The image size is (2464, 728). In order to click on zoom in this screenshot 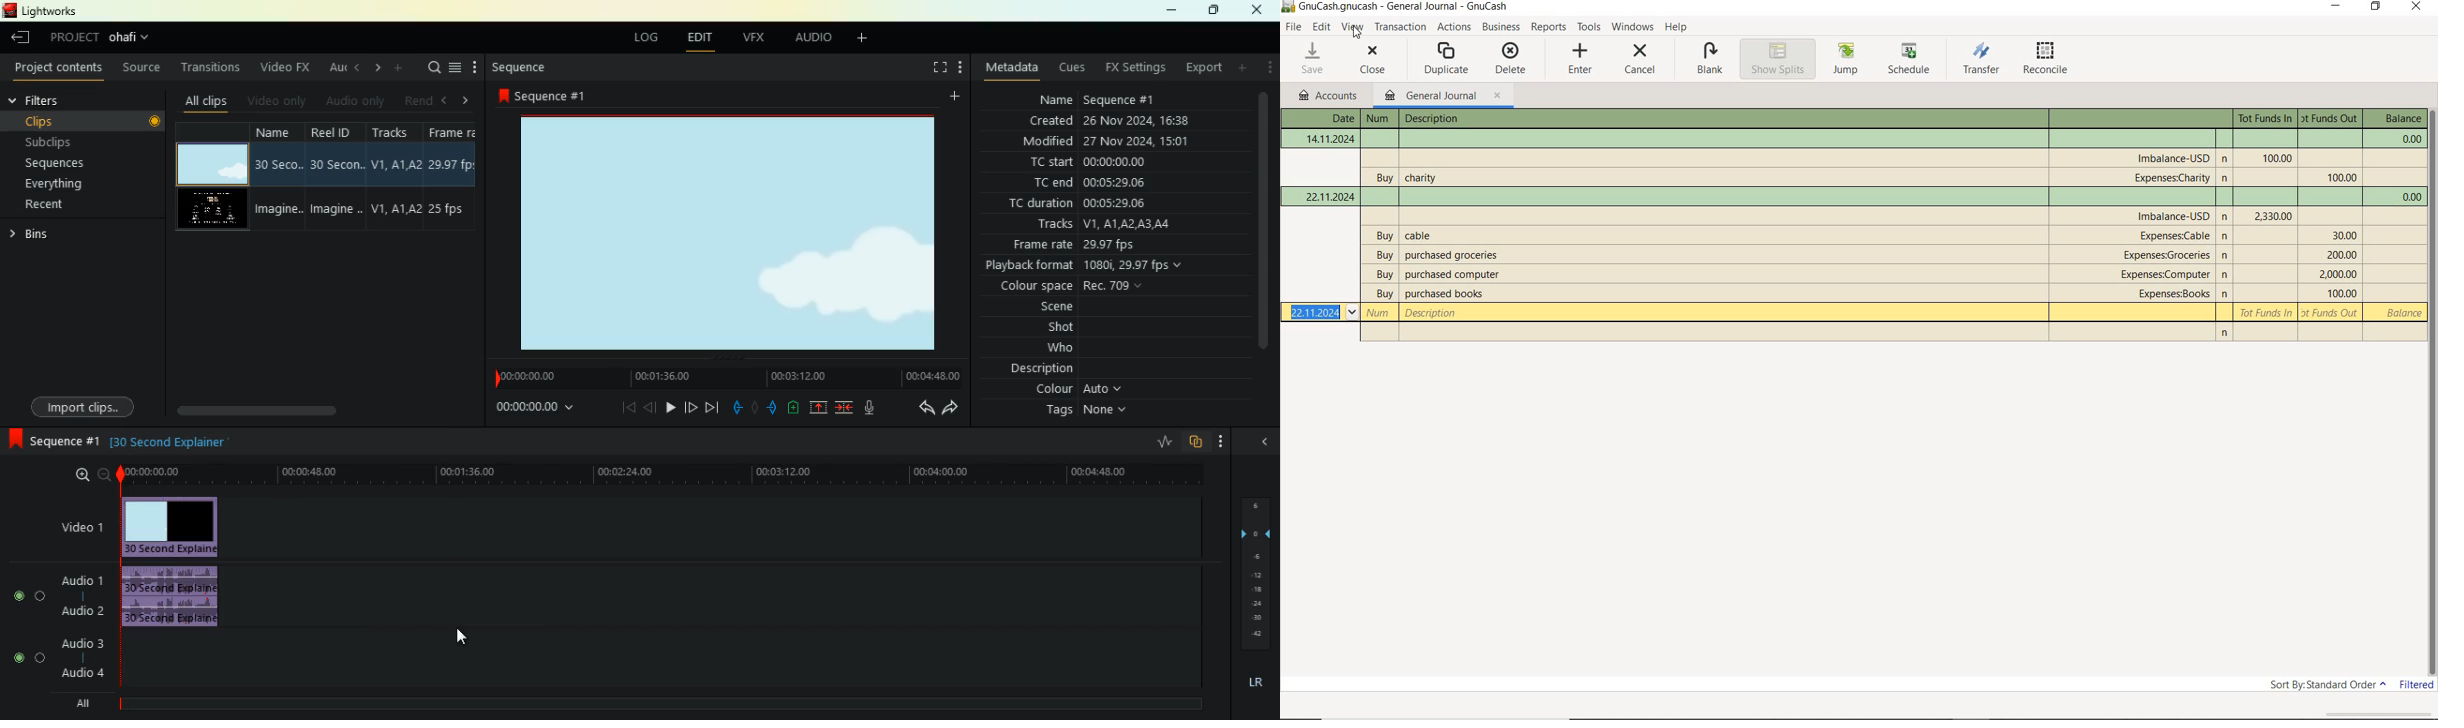, I will do `click(83, 476)`.